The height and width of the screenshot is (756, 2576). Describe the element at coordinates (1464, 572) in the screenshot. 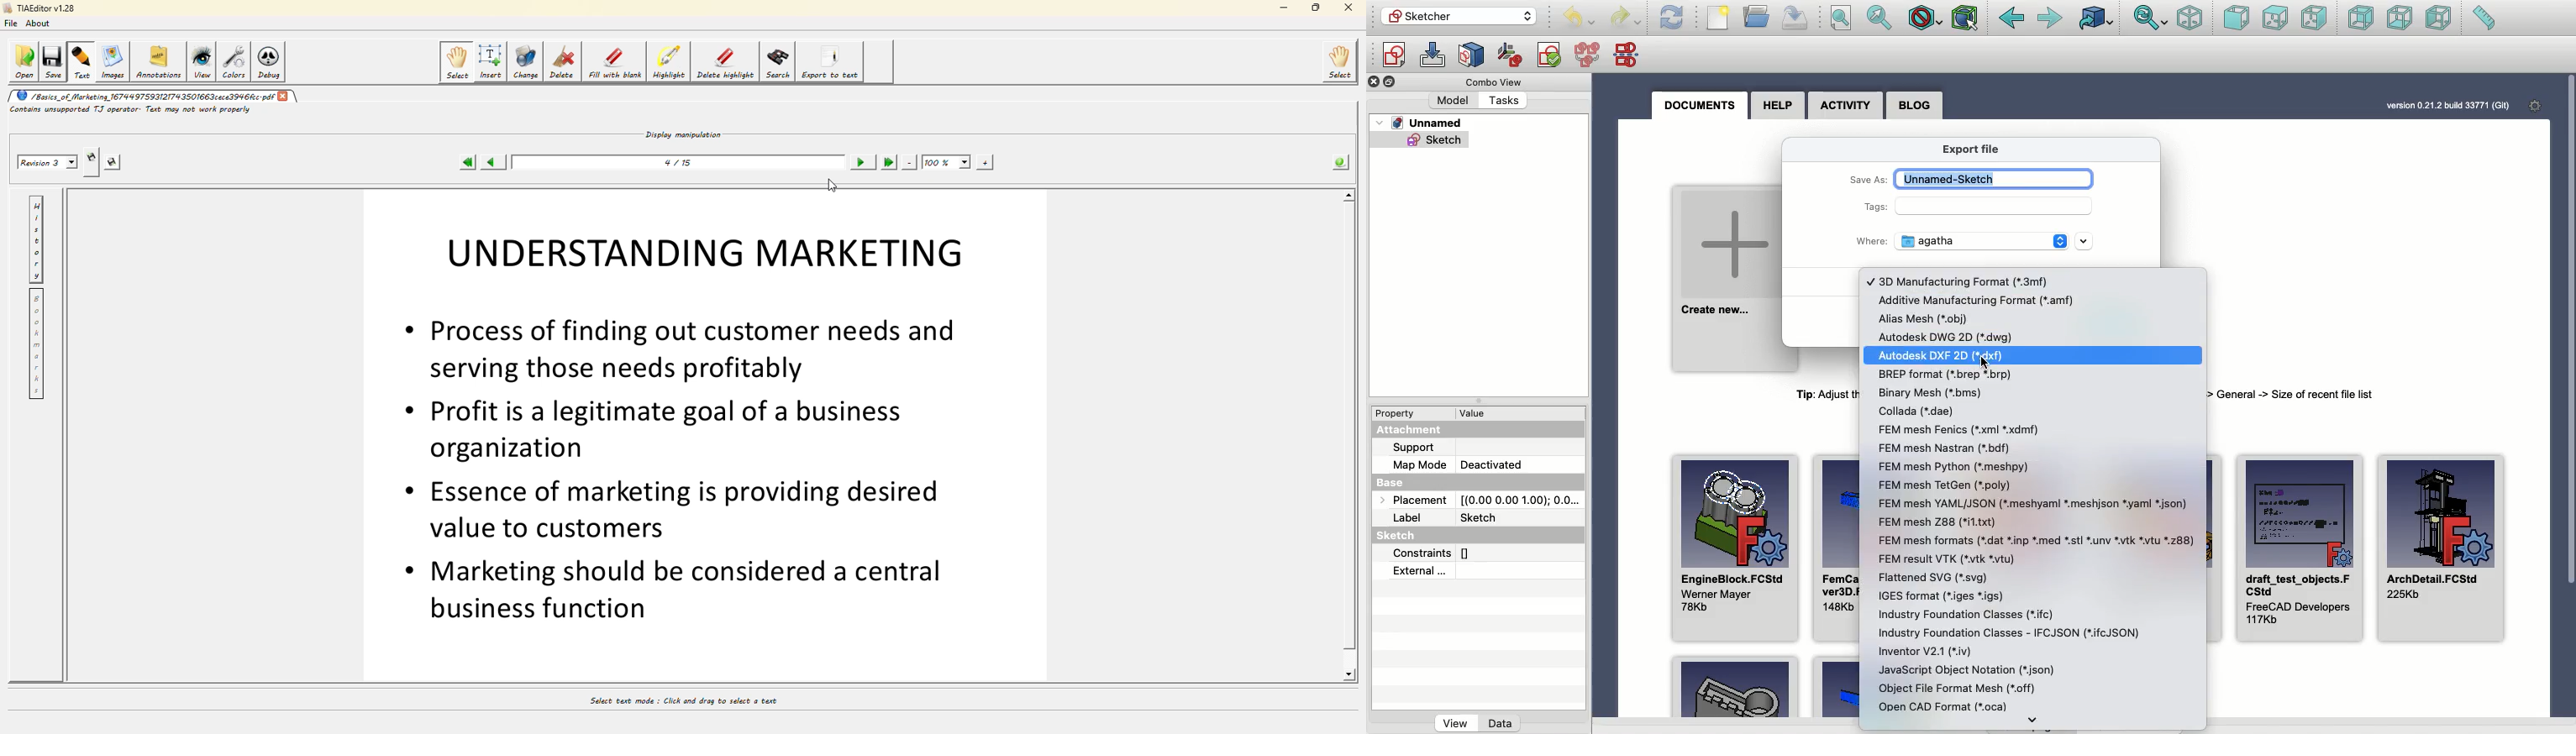

I see `External...` at that location.